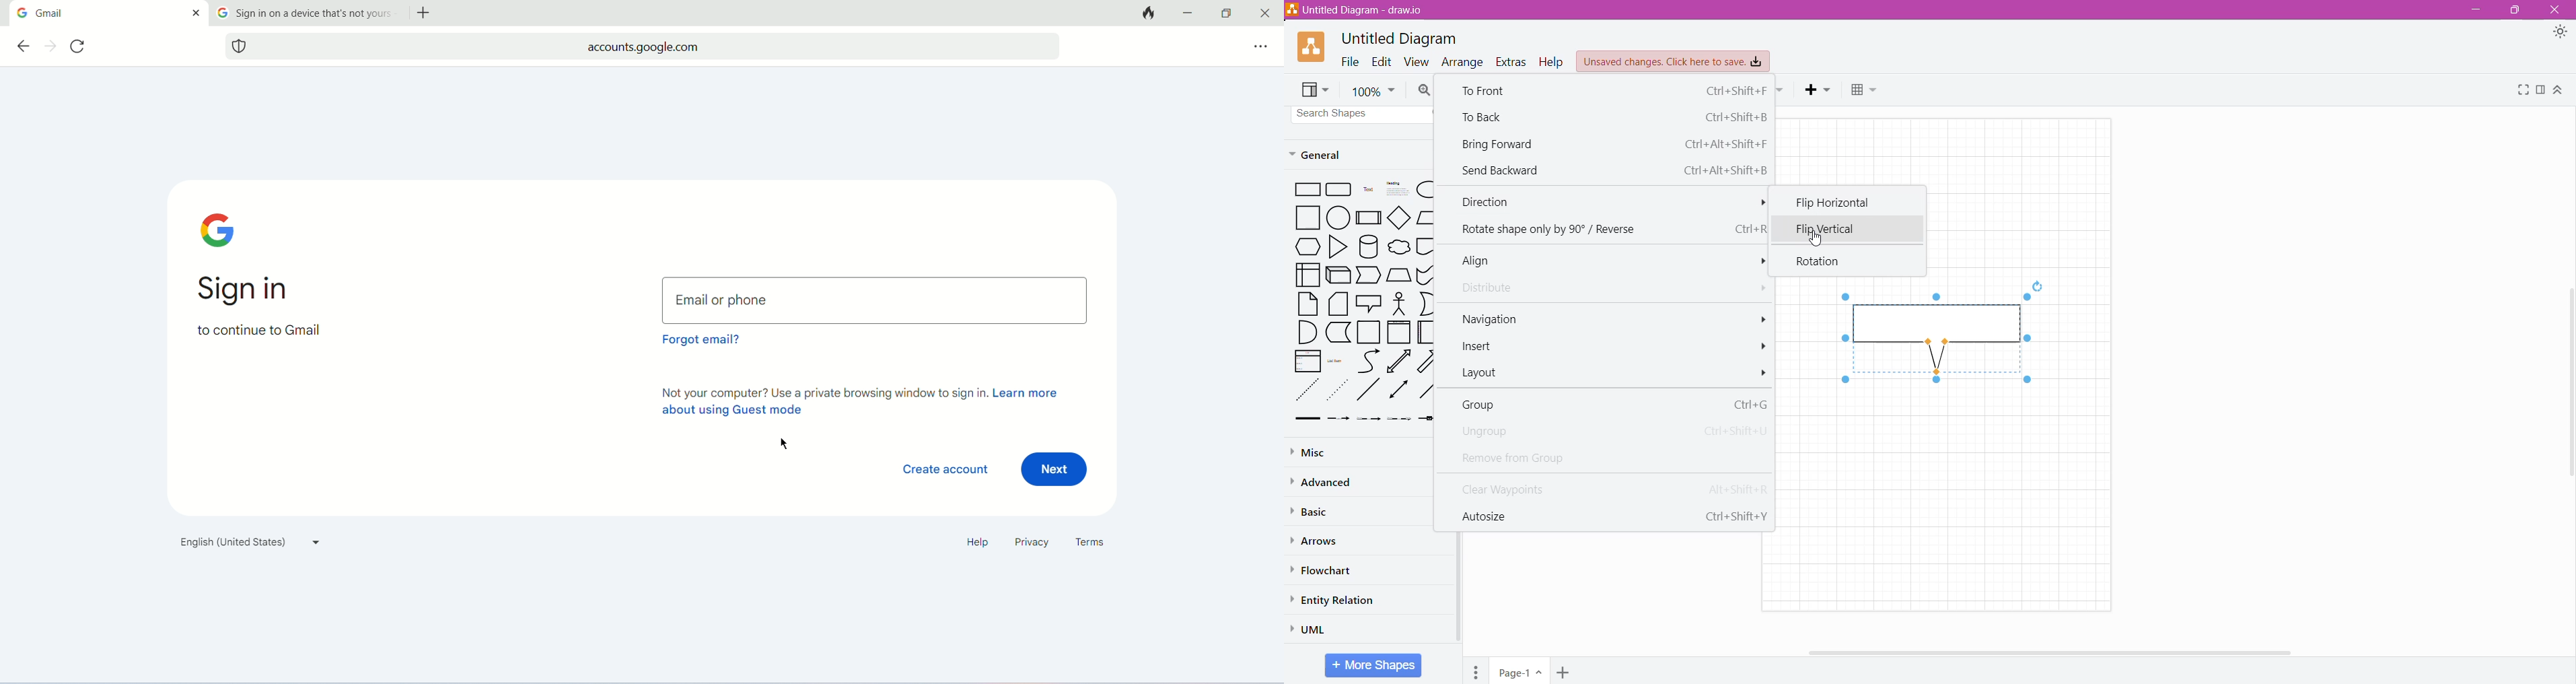 The image size is (2576, 700). I want to click on more, so click(1756, 262).